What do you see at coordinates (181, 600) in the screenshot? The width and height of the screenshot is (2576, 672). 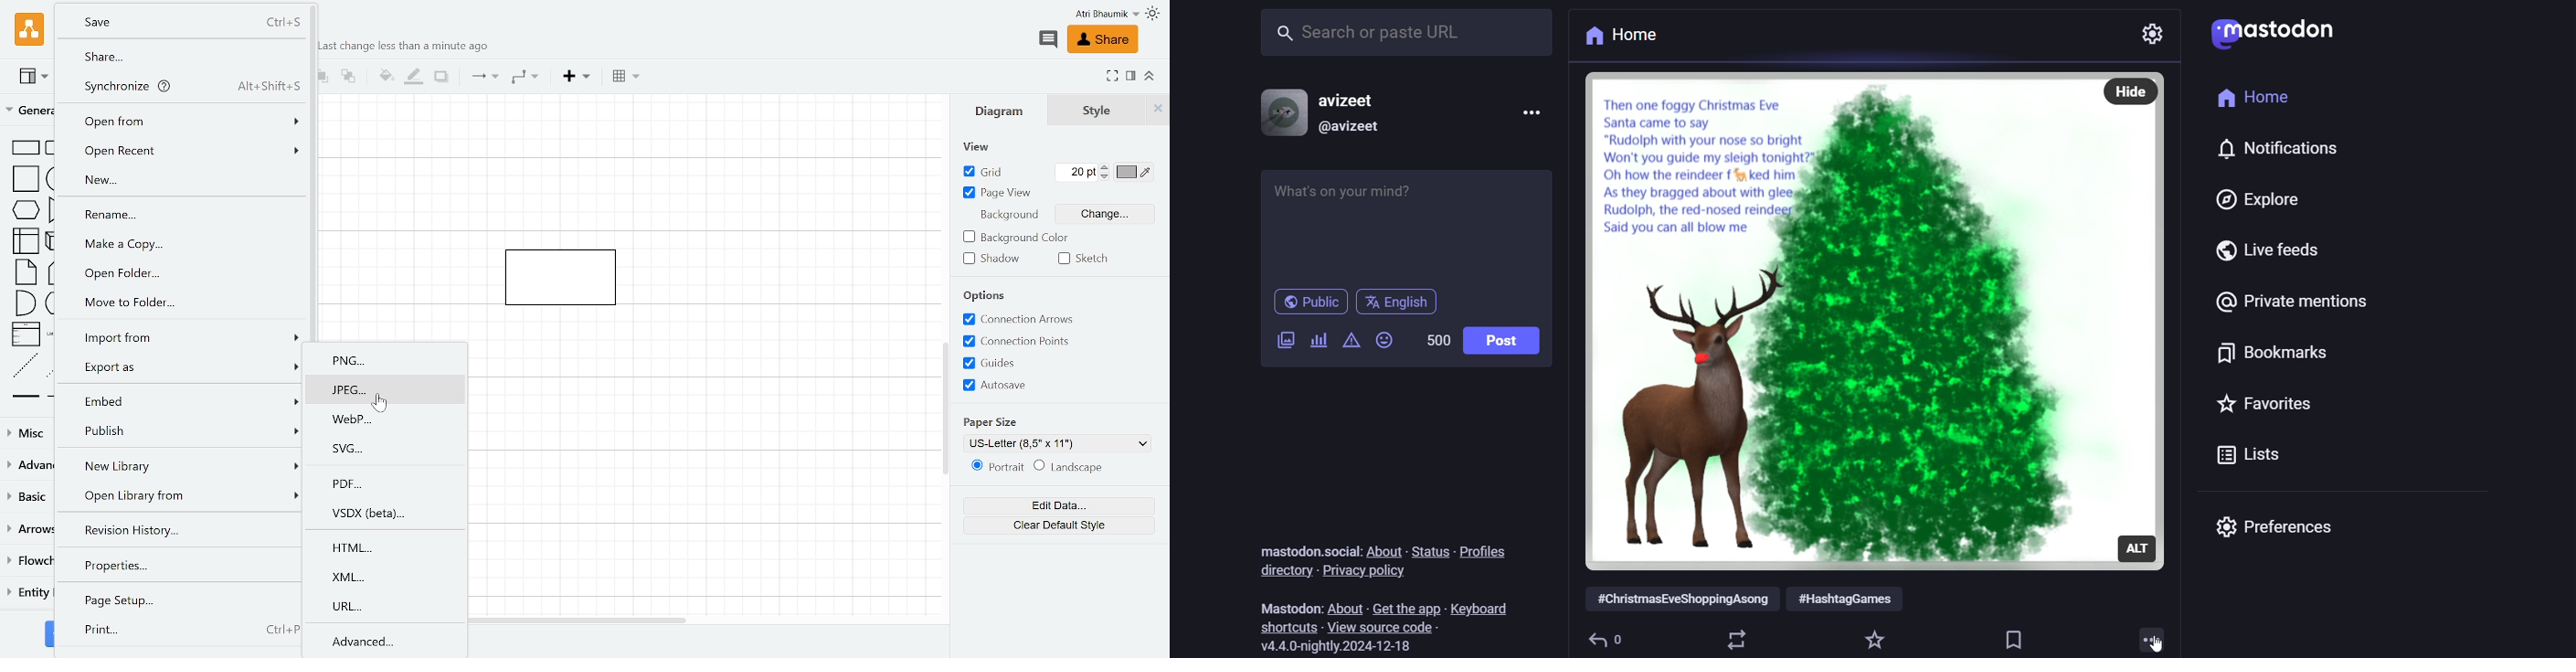 I see `Page setup` at bounding box center [181, 600].